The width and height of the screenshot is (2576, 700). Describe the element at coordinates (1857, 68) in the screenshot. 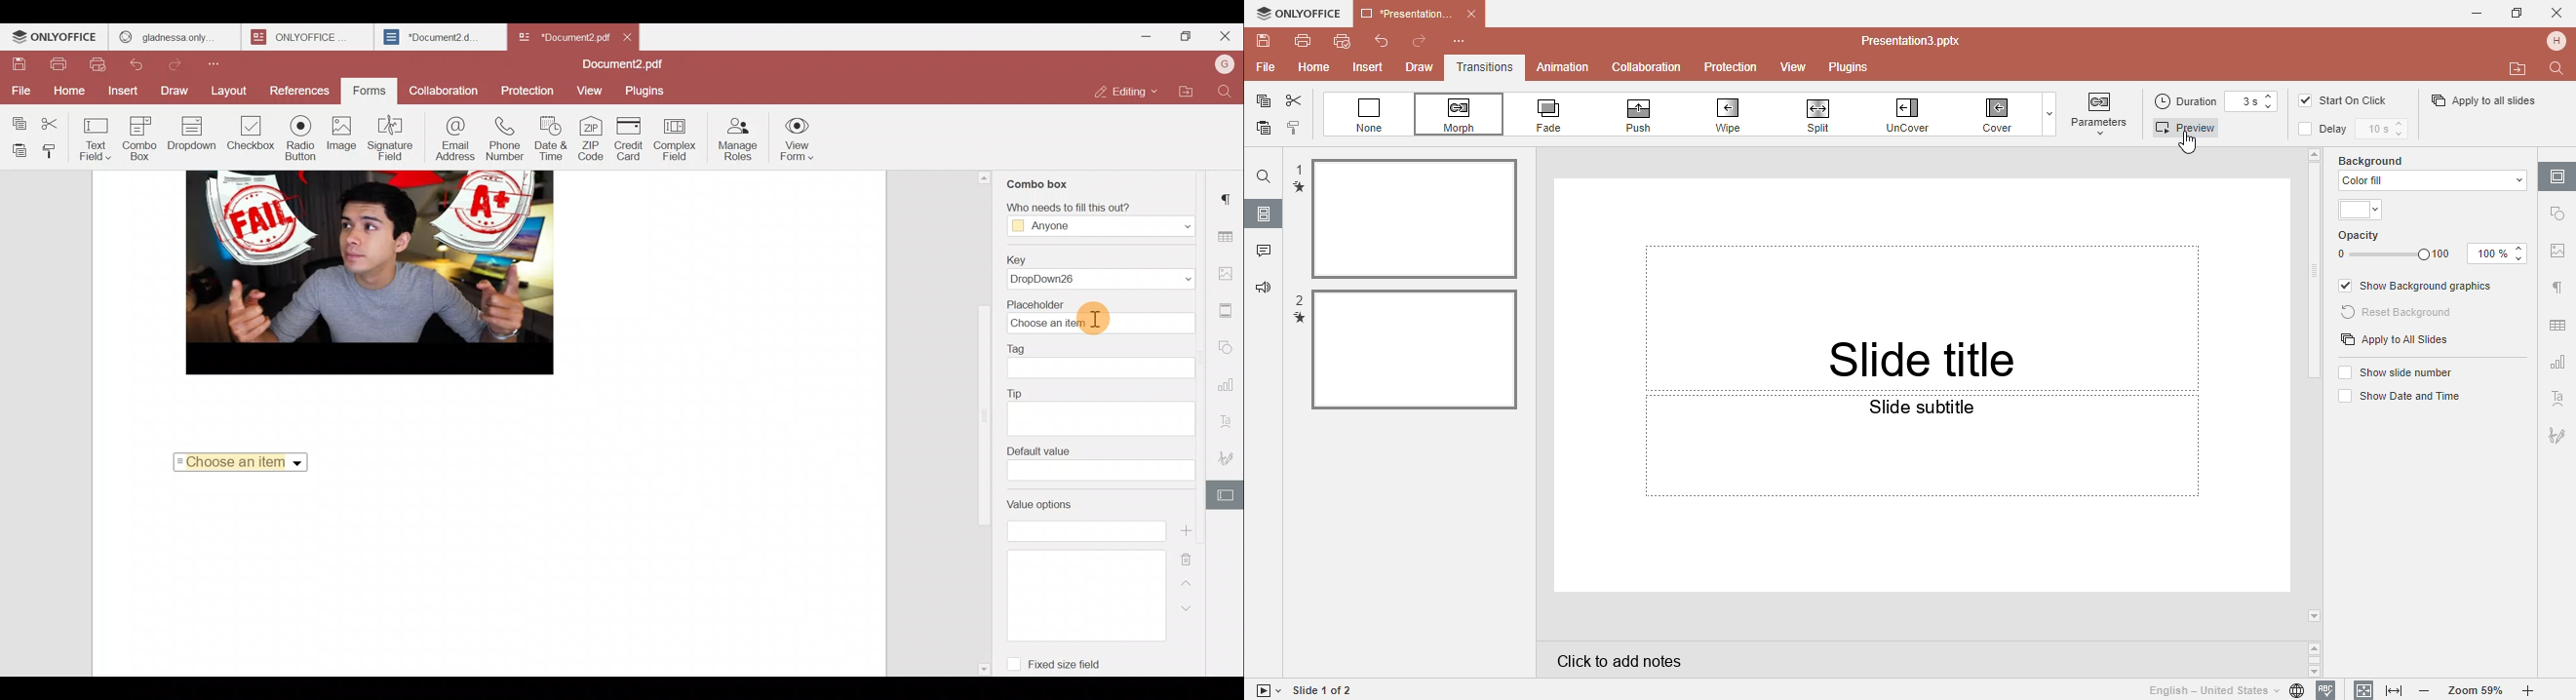

I see `Plugins` at that location.